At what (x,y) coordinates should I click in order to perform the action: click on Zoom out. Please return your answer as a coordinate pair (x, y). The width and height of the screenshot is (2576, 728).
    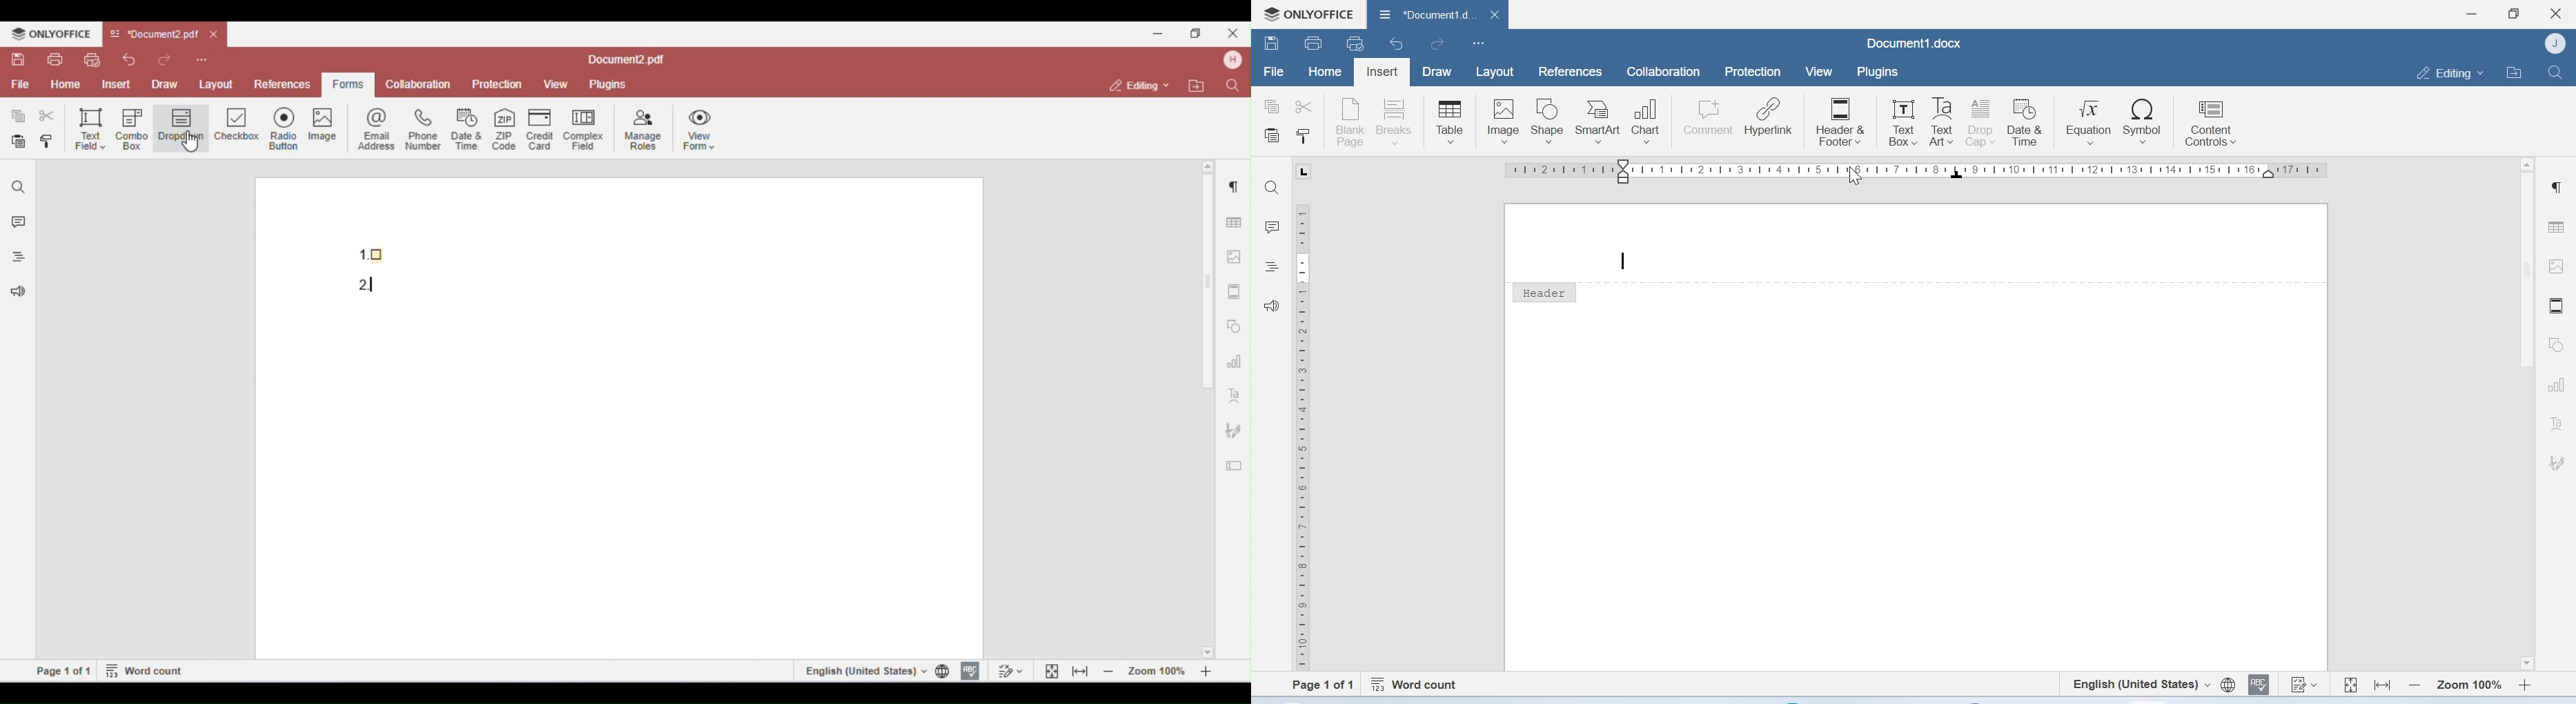
    Looking at the image, I should click on (2414, 684).